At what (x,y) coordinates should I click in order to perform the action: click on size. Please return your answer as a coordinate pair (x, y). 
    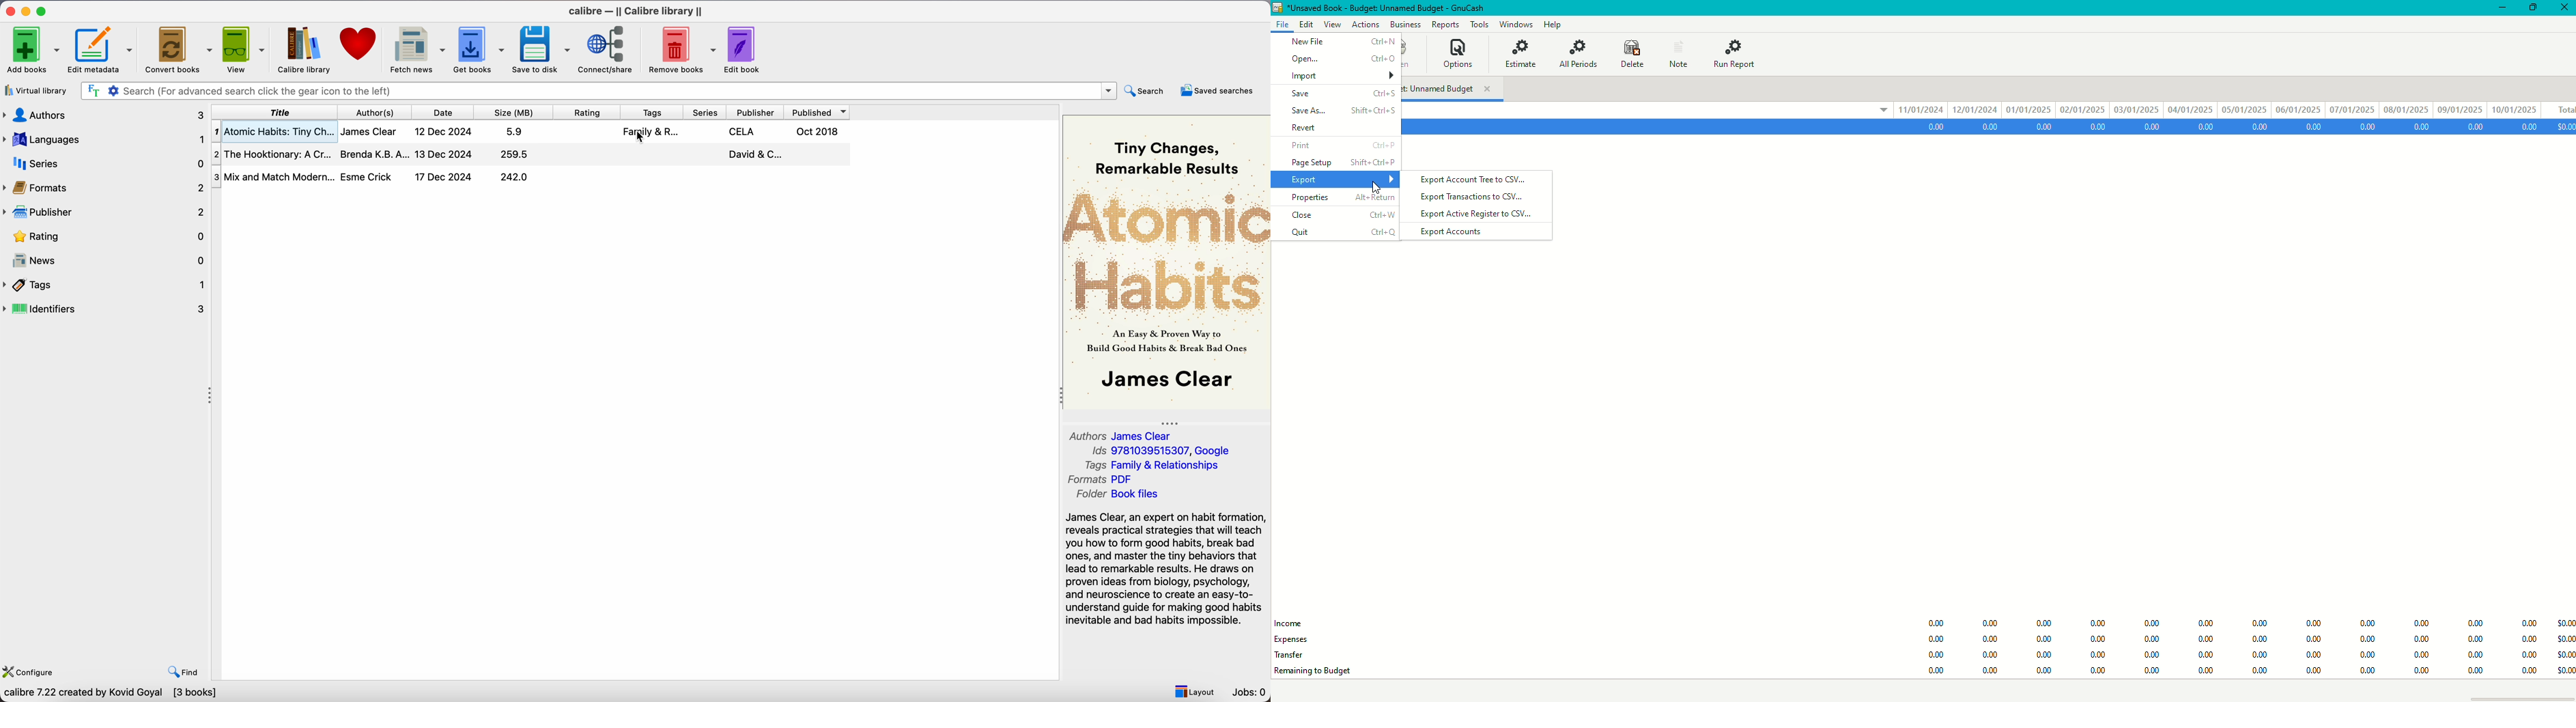
    Looking at the image, I should click on (515, 112).